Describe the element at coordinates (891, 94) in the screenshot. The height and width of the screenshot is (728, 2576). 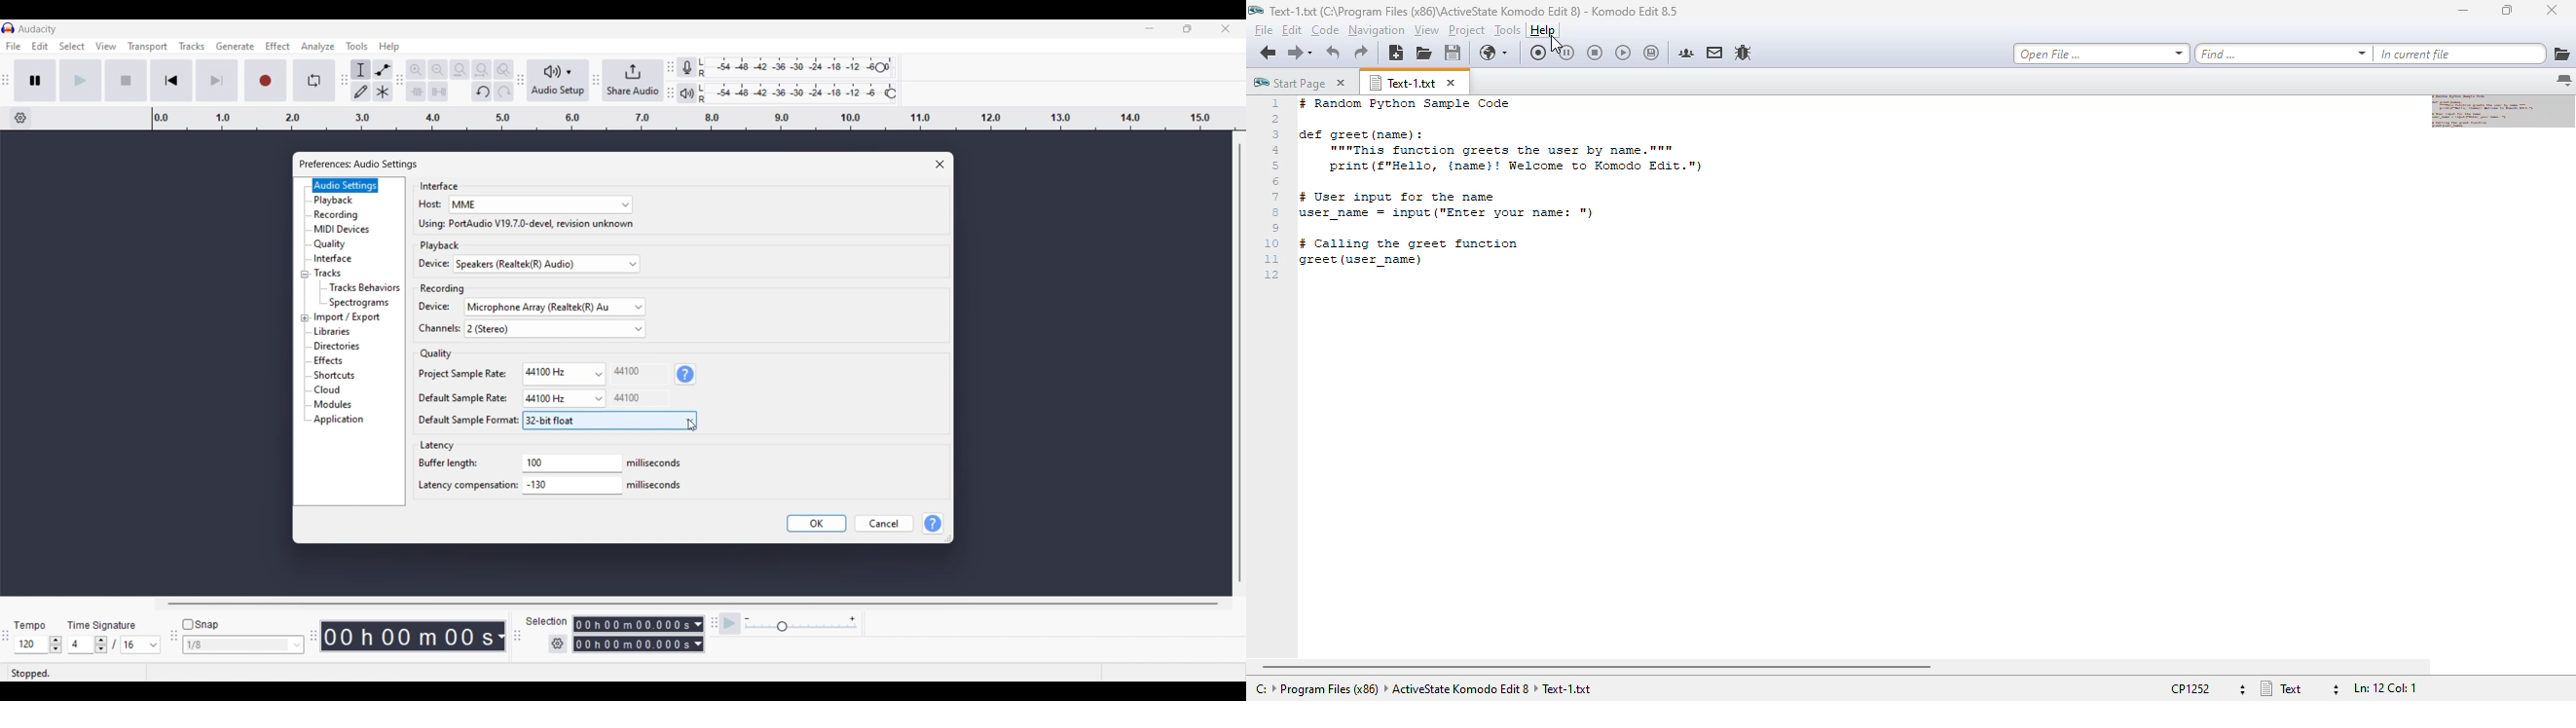
I see `Change playback level` at that location.